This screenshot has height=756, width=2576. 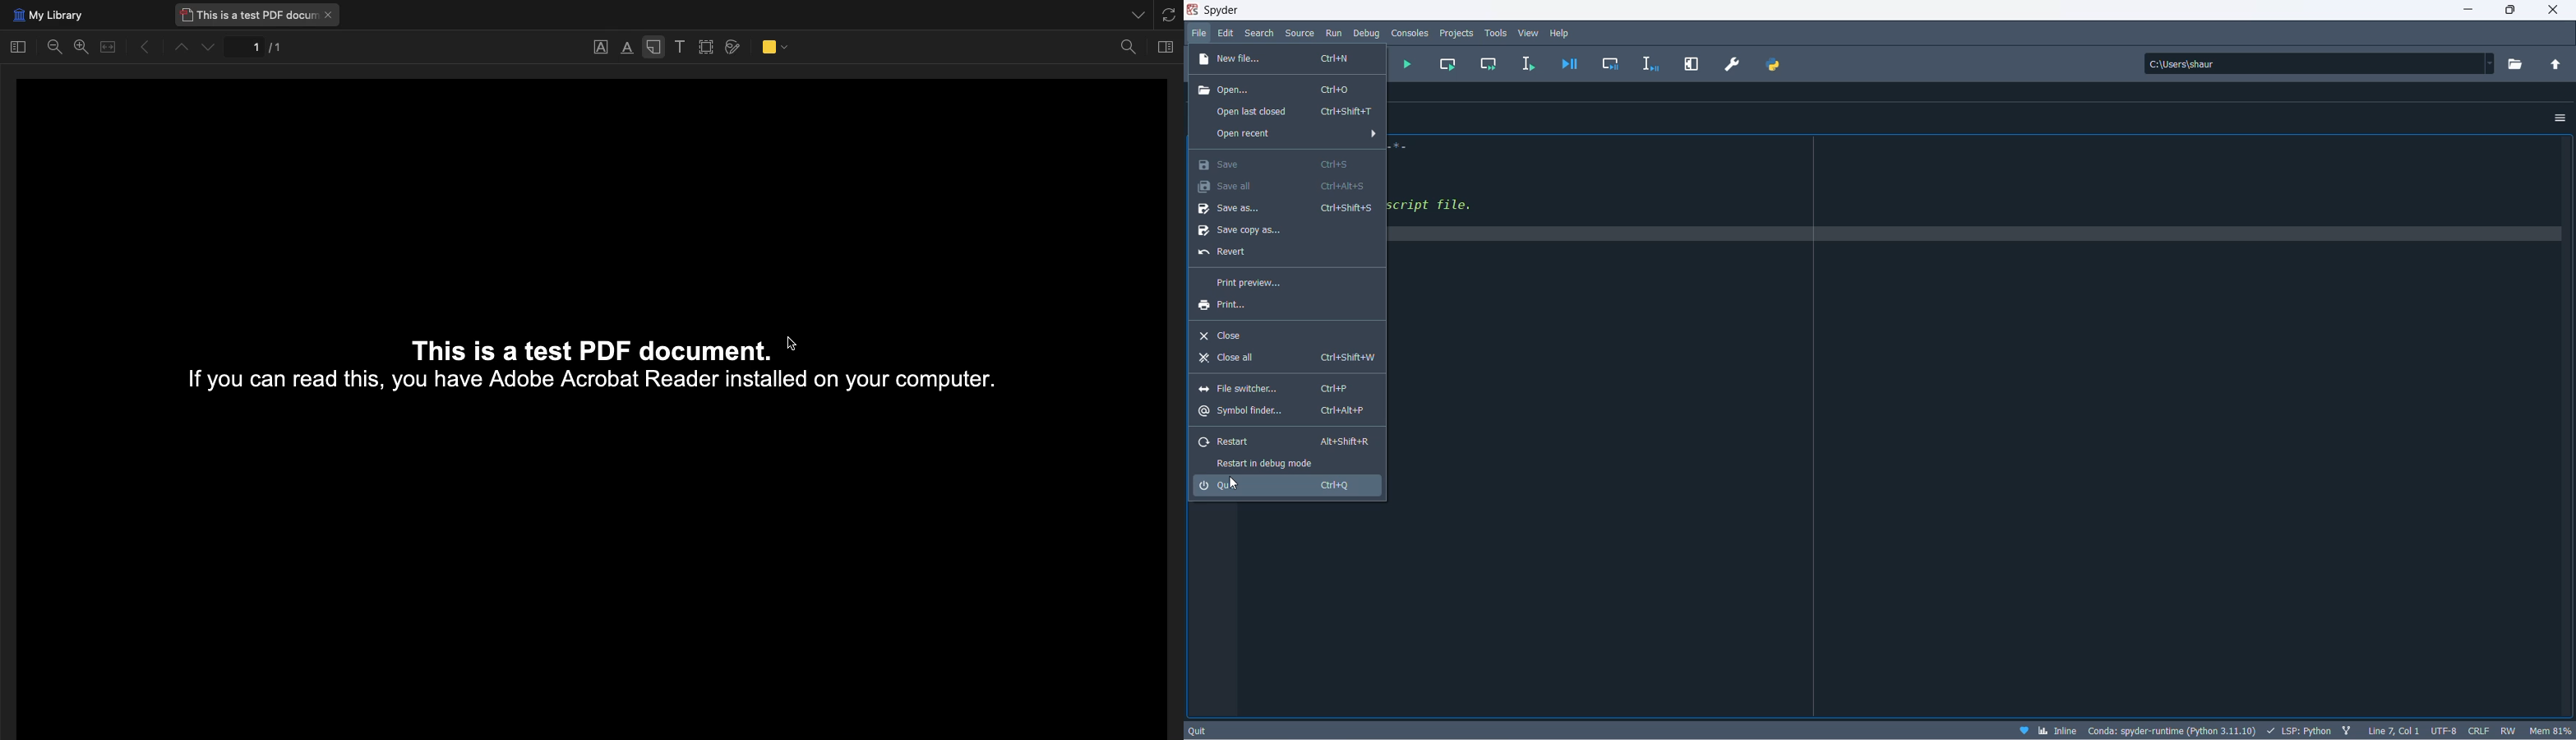 I want to click on save, so click(x=1283, y=164).